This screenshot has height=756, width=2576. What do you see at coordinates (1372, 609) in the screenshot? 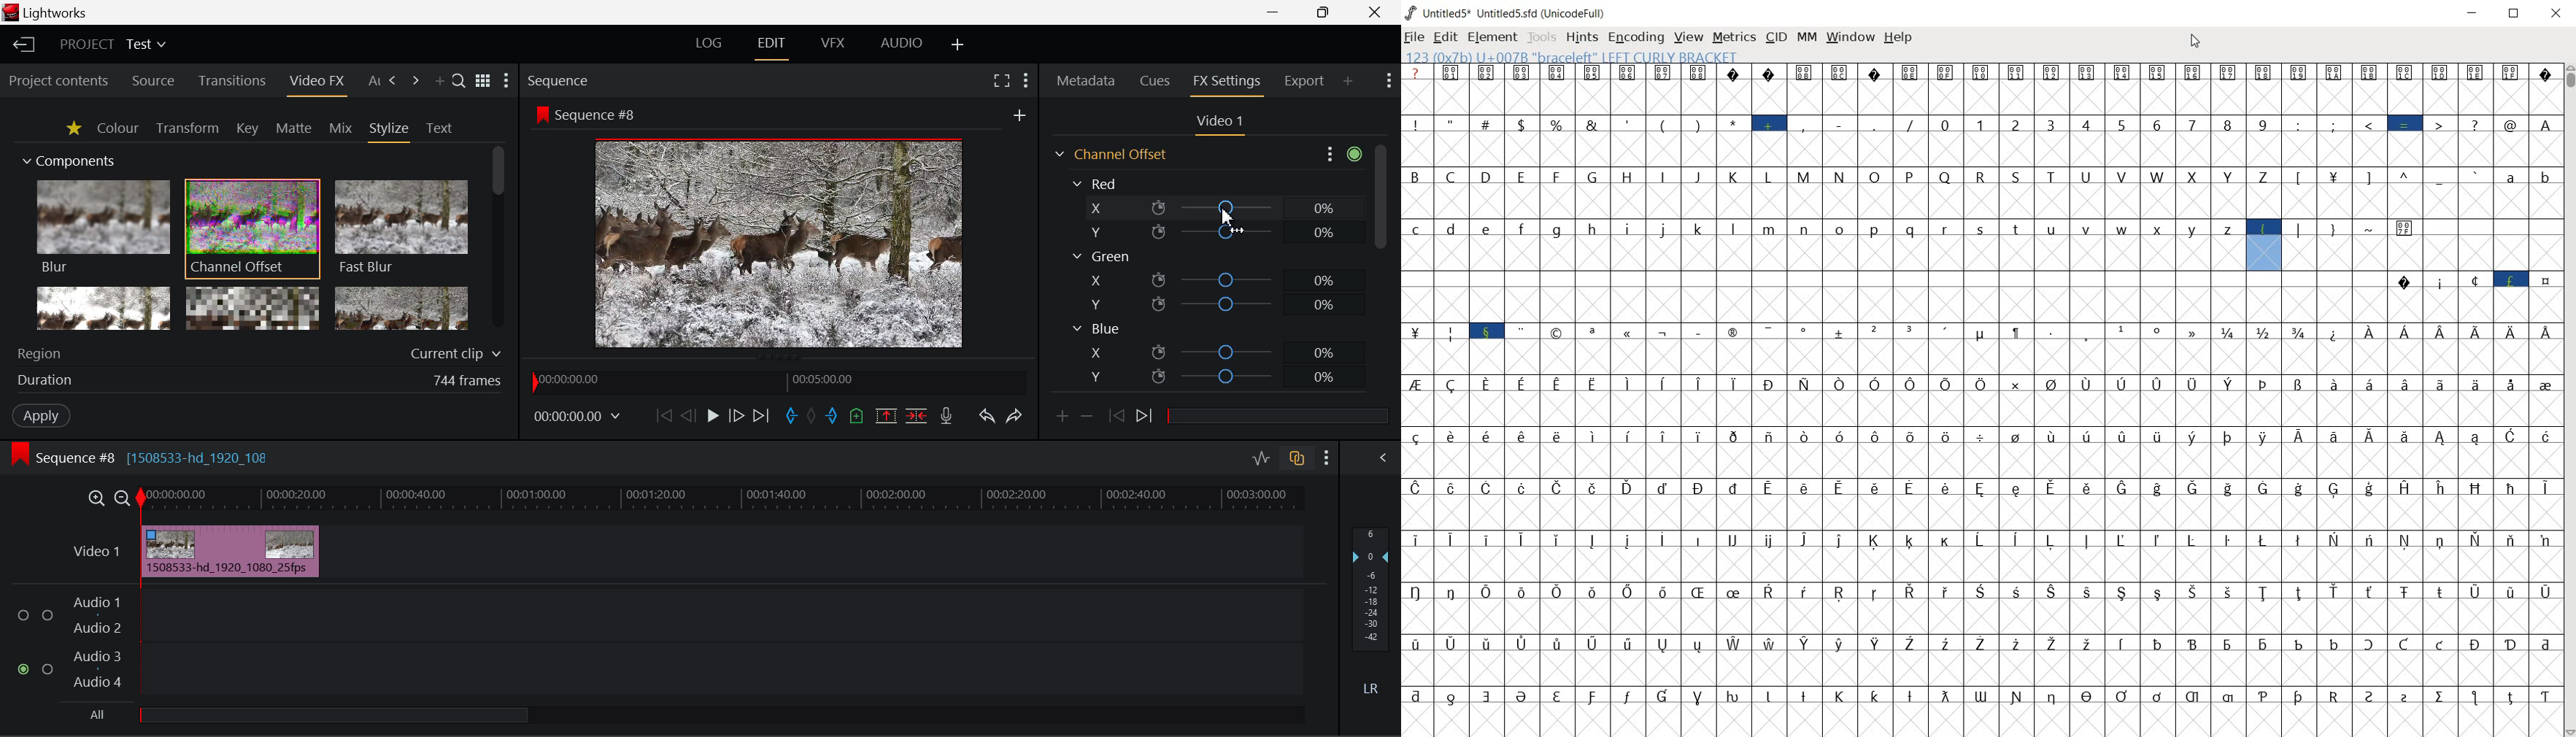
I see `Decibel Level` at bounding box center [1372, 609].